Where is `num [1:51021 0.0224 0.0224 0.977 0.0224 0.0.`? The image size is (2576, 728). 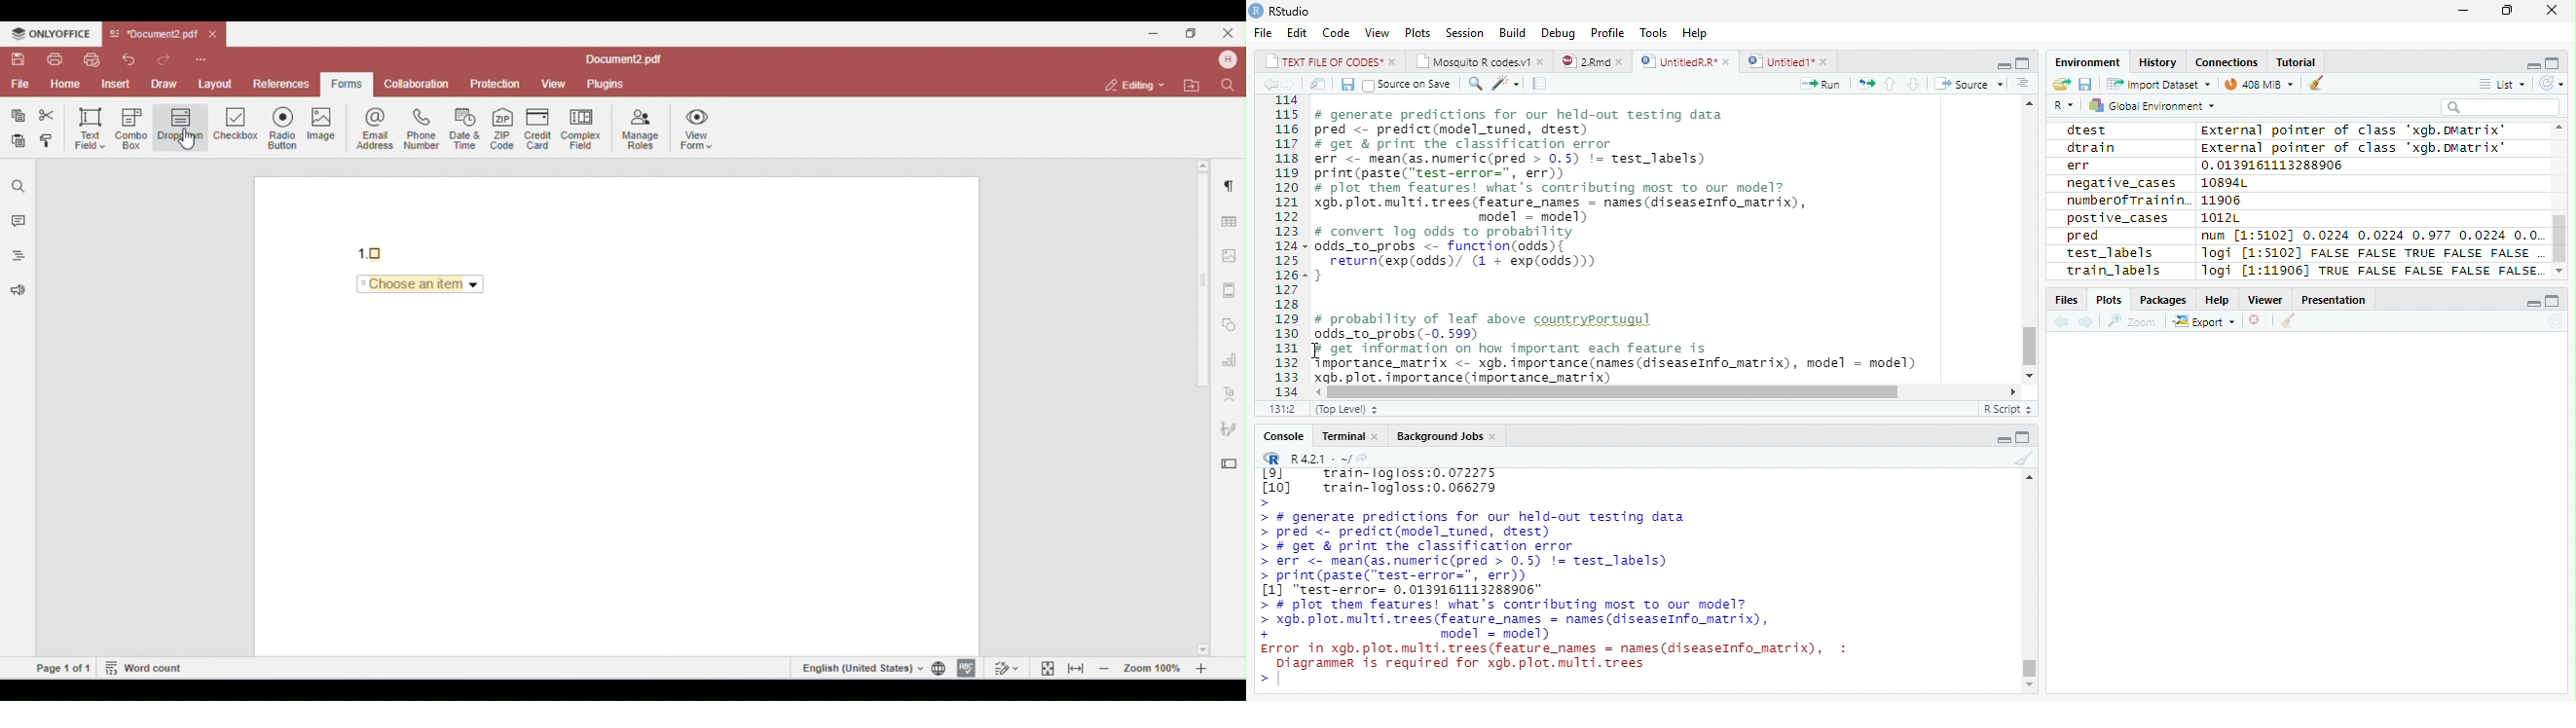
num [1:51021 0.0224 0.0224 0.977 0.0224 0.0. is located at coordinates (2371, 234).